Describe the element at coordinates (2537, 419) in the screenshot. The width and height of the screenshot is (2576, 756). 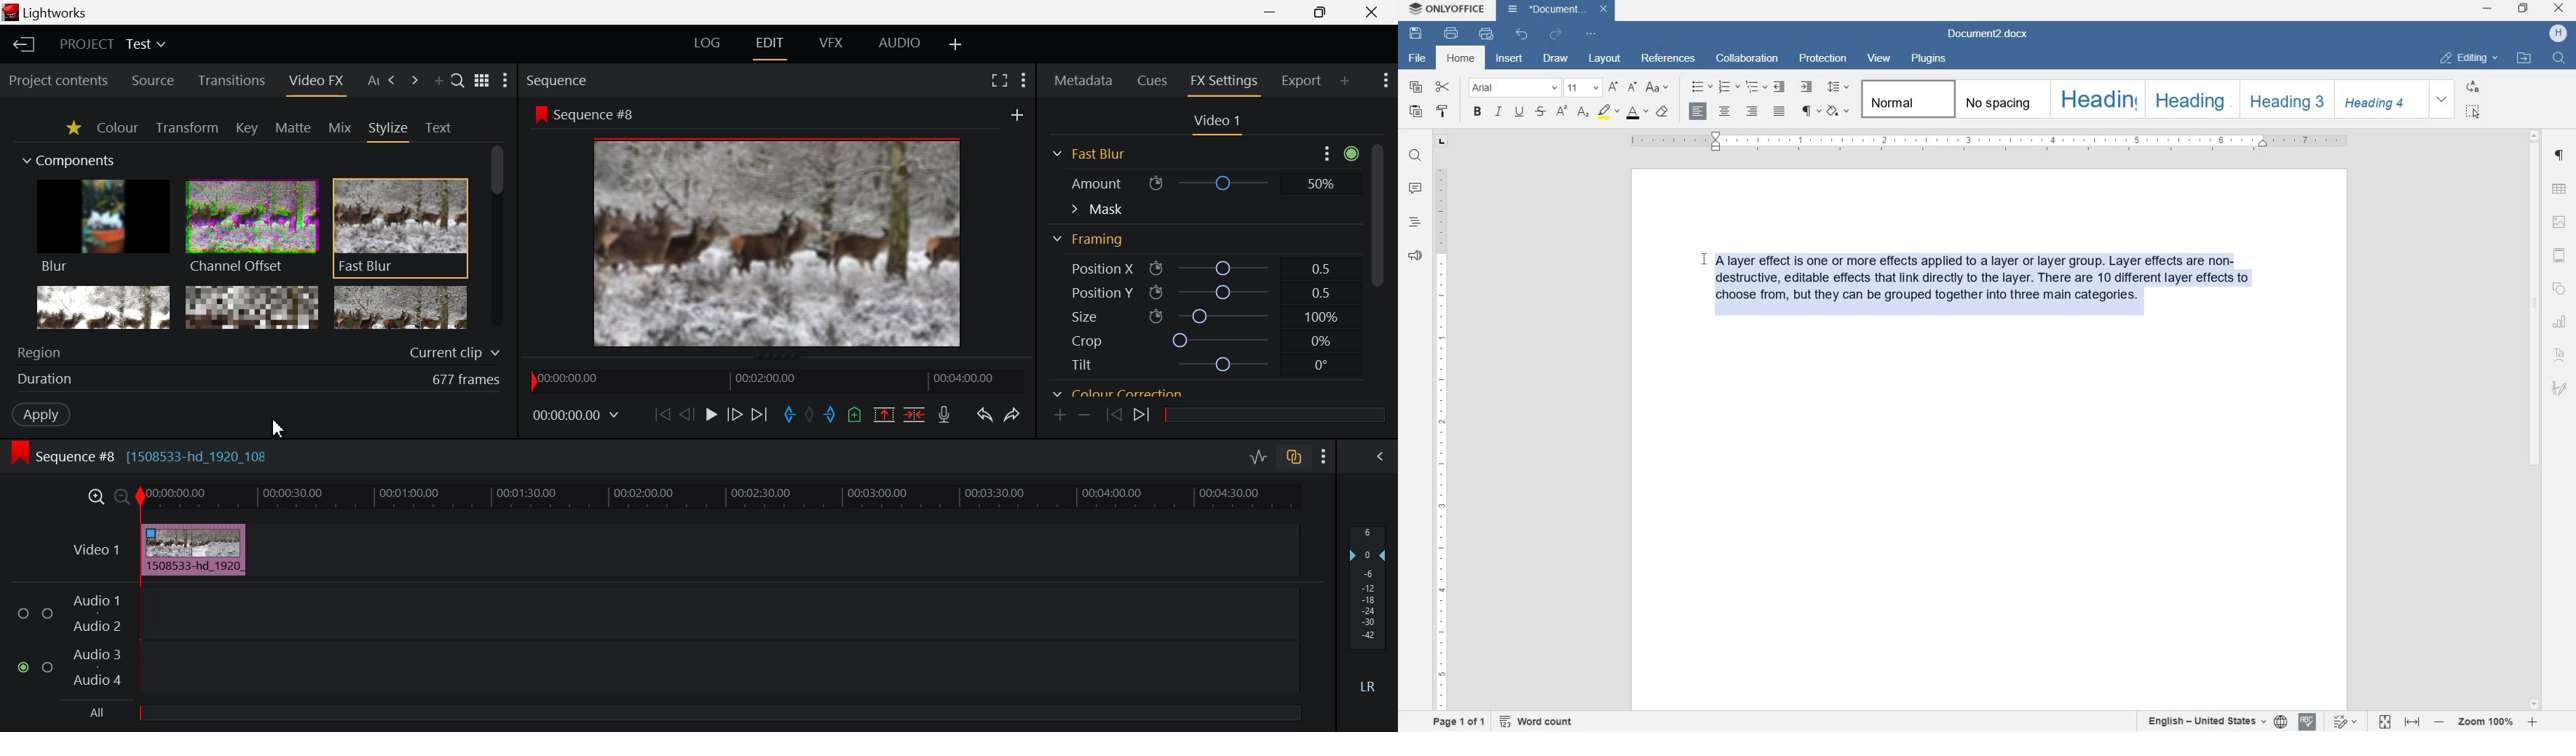
I see `scrollbar` at that location.